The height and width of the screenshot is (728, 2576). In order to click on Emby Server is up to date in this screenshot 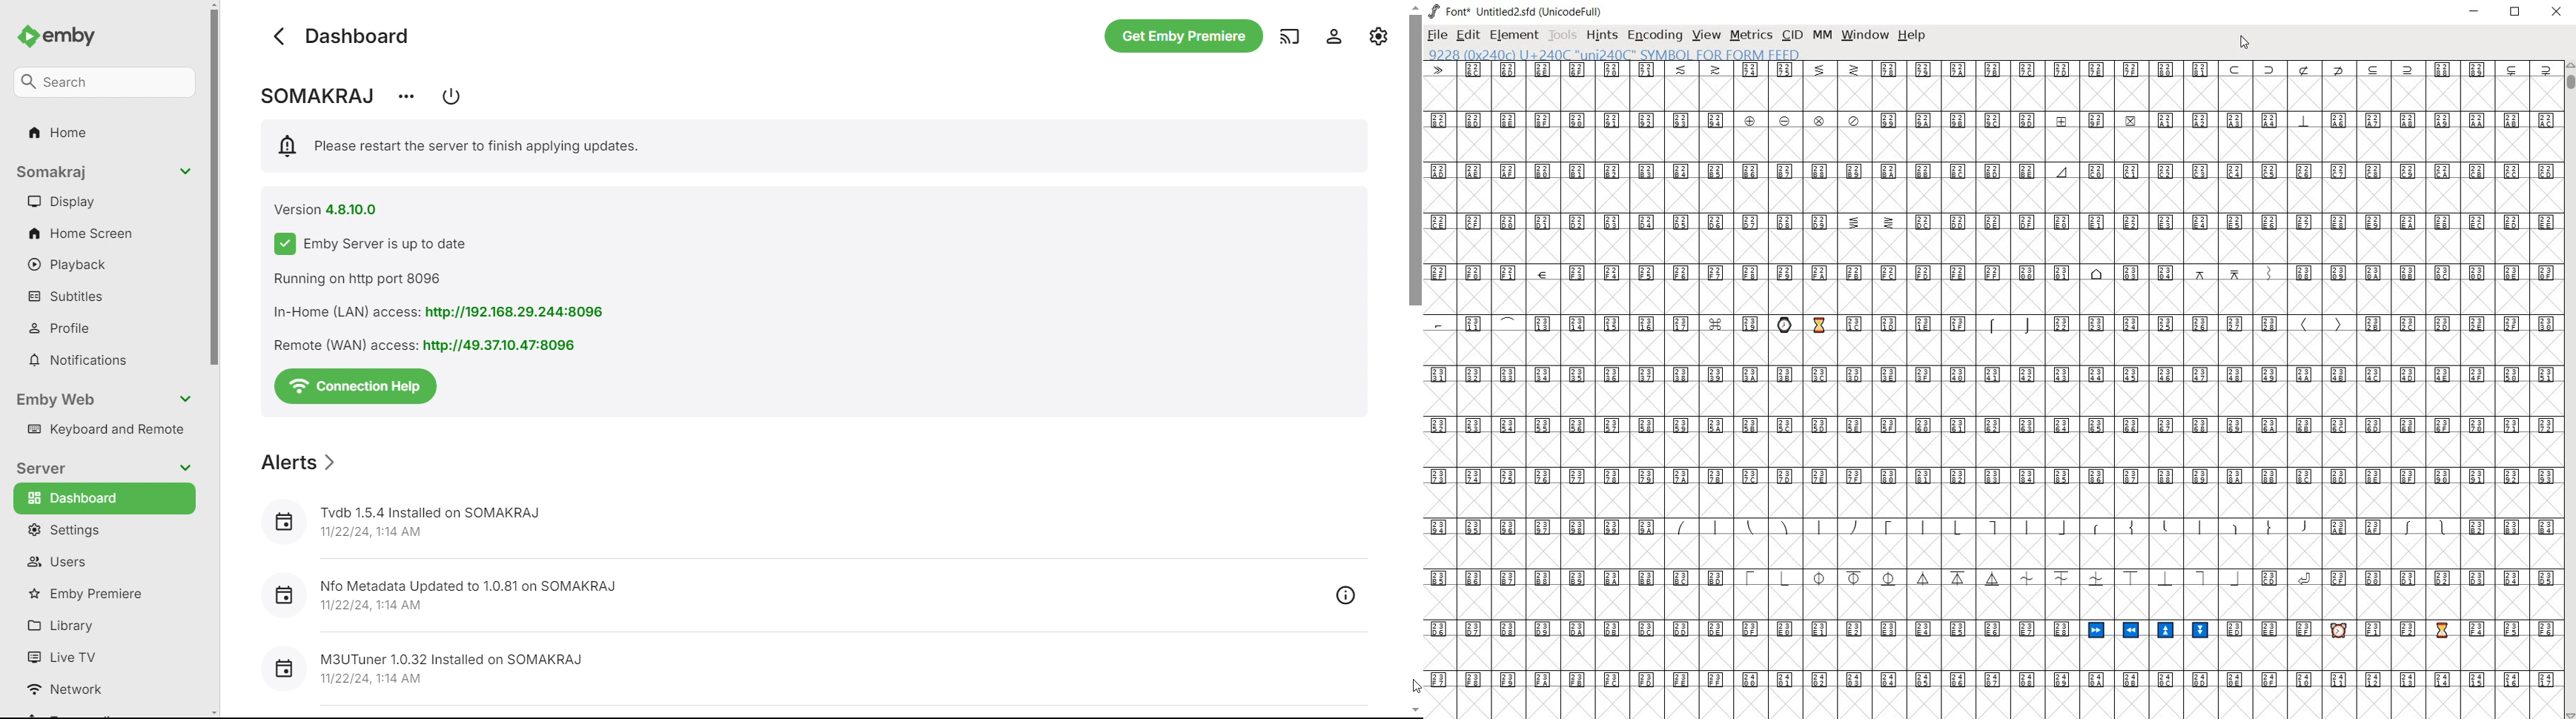, I will do `click(412, 244)`.